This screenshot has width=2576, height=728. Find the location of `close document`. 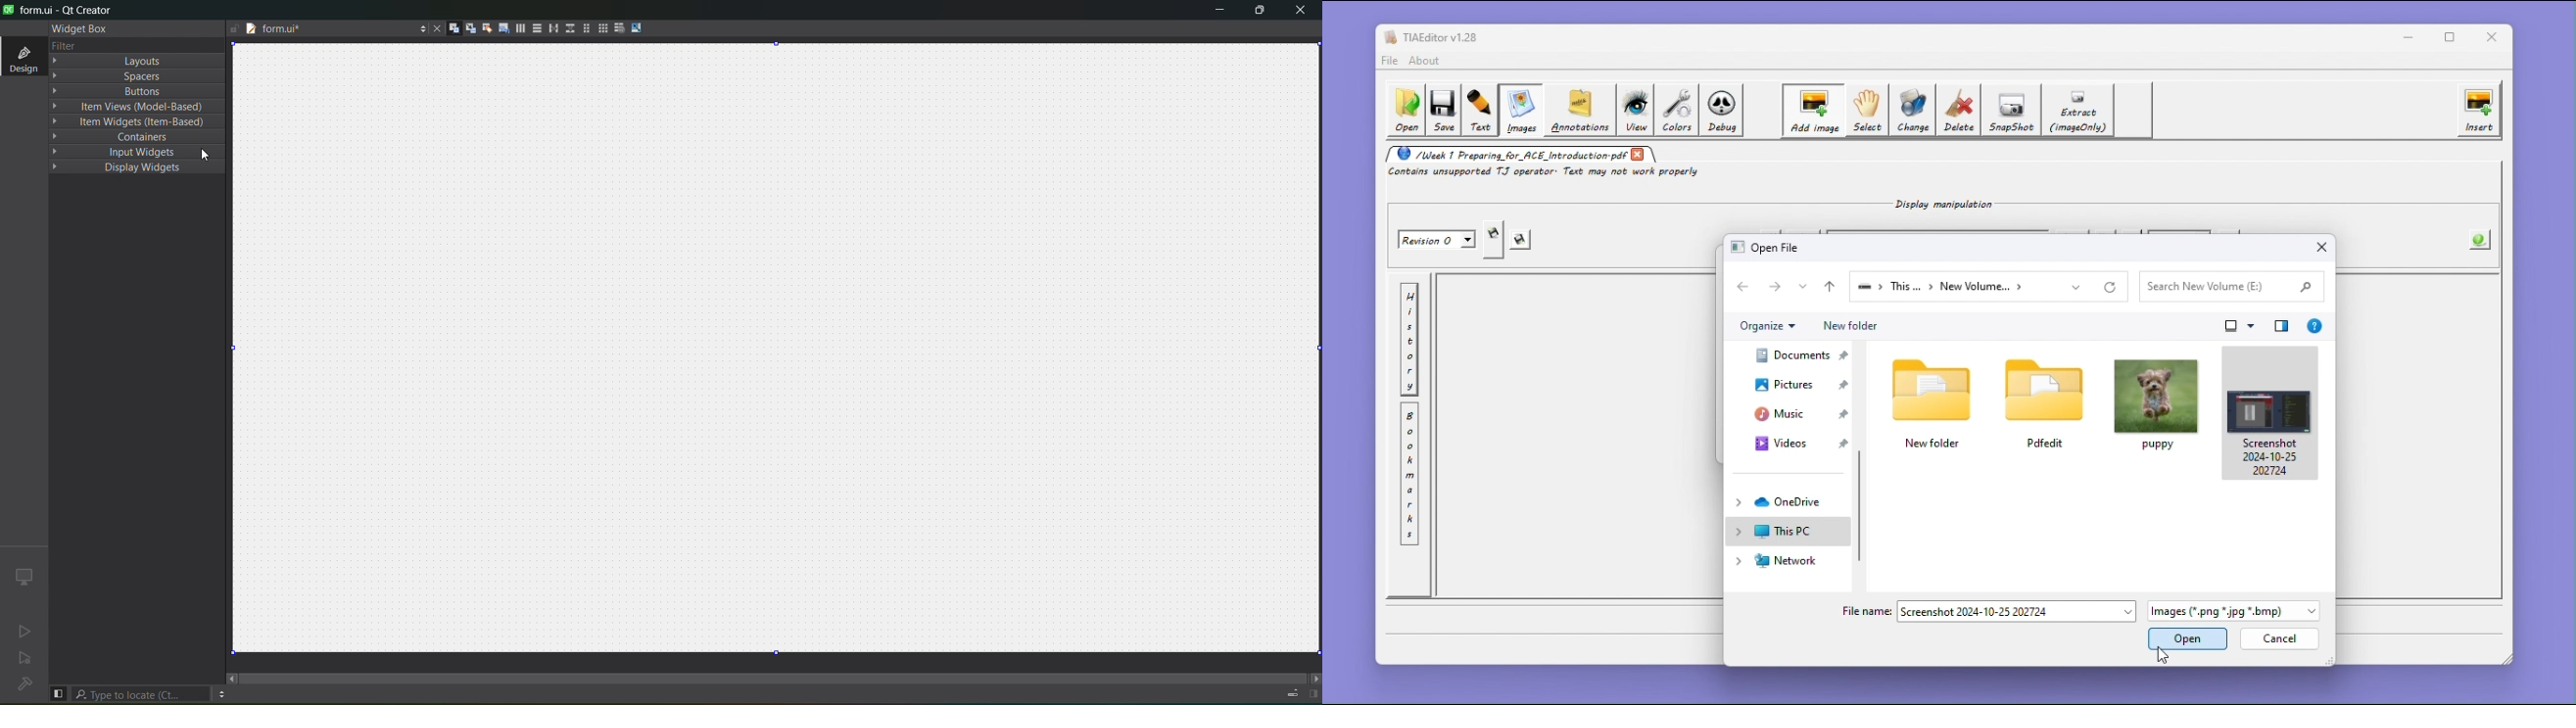

close document is located at coordinates (435, 28).